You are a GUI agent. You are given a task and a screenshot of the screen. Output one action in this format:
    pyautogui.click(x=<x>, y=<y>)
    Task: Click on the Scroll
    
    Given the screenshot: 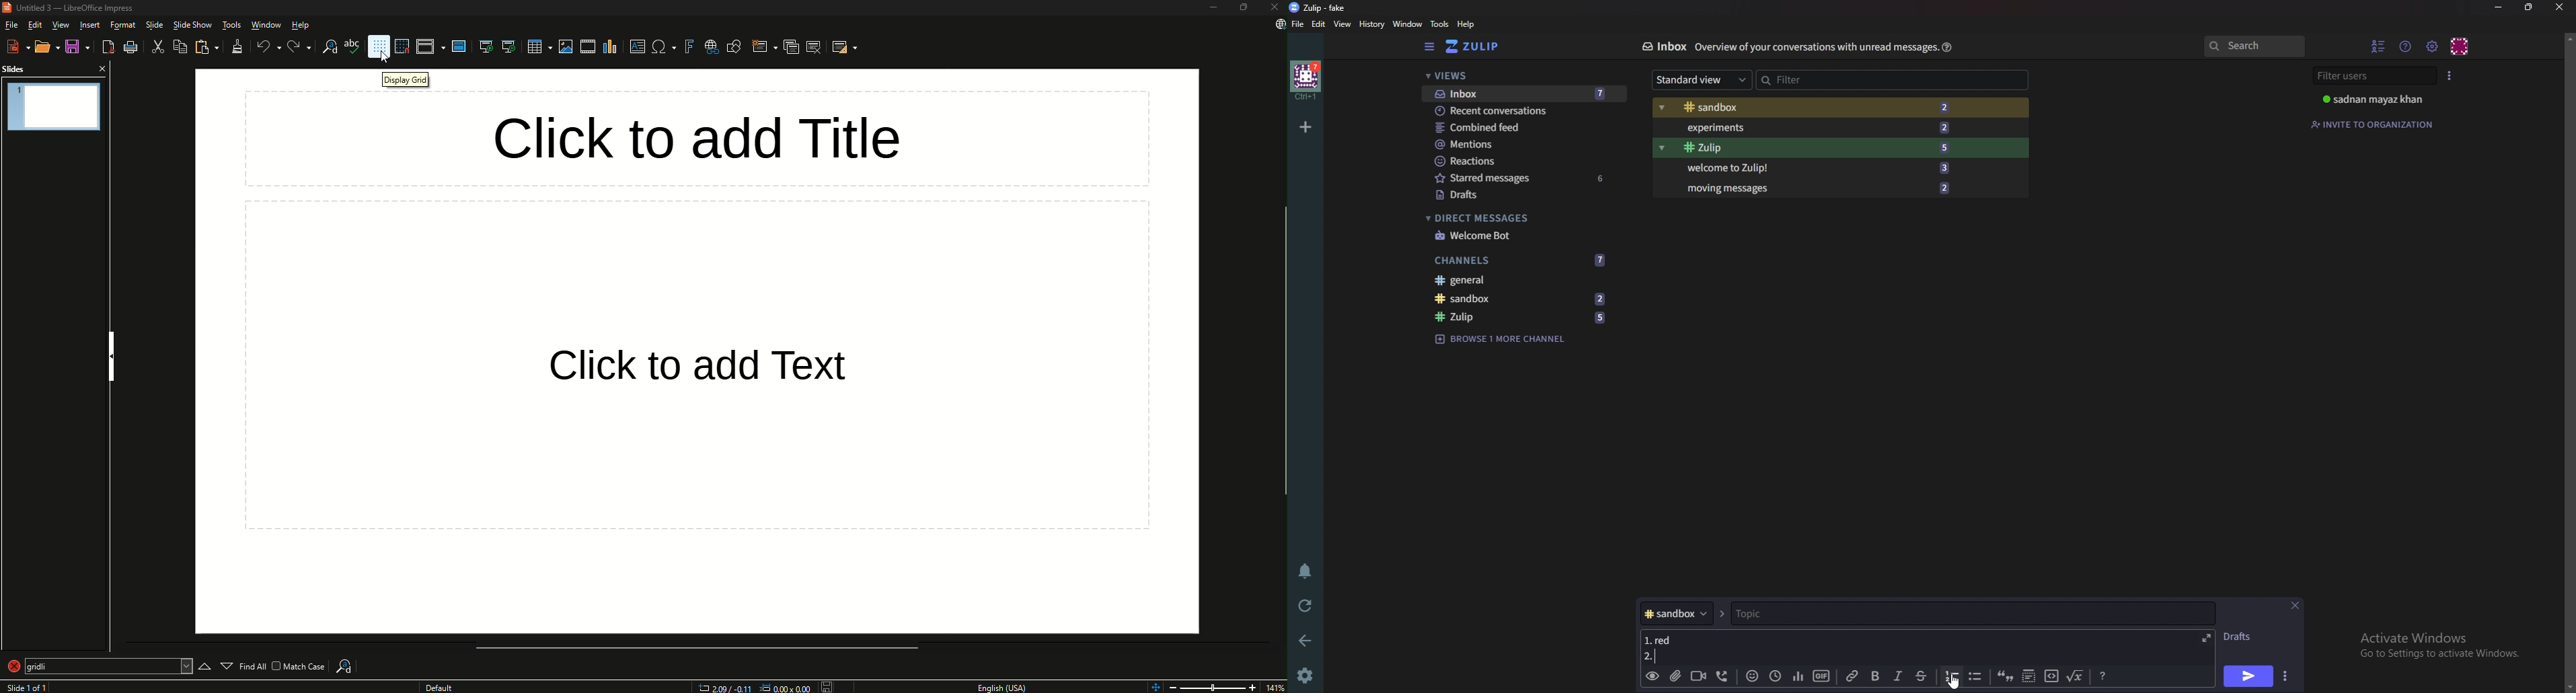 What is the action you would take?
    pyautogui.click(x=1279, y=352)
    